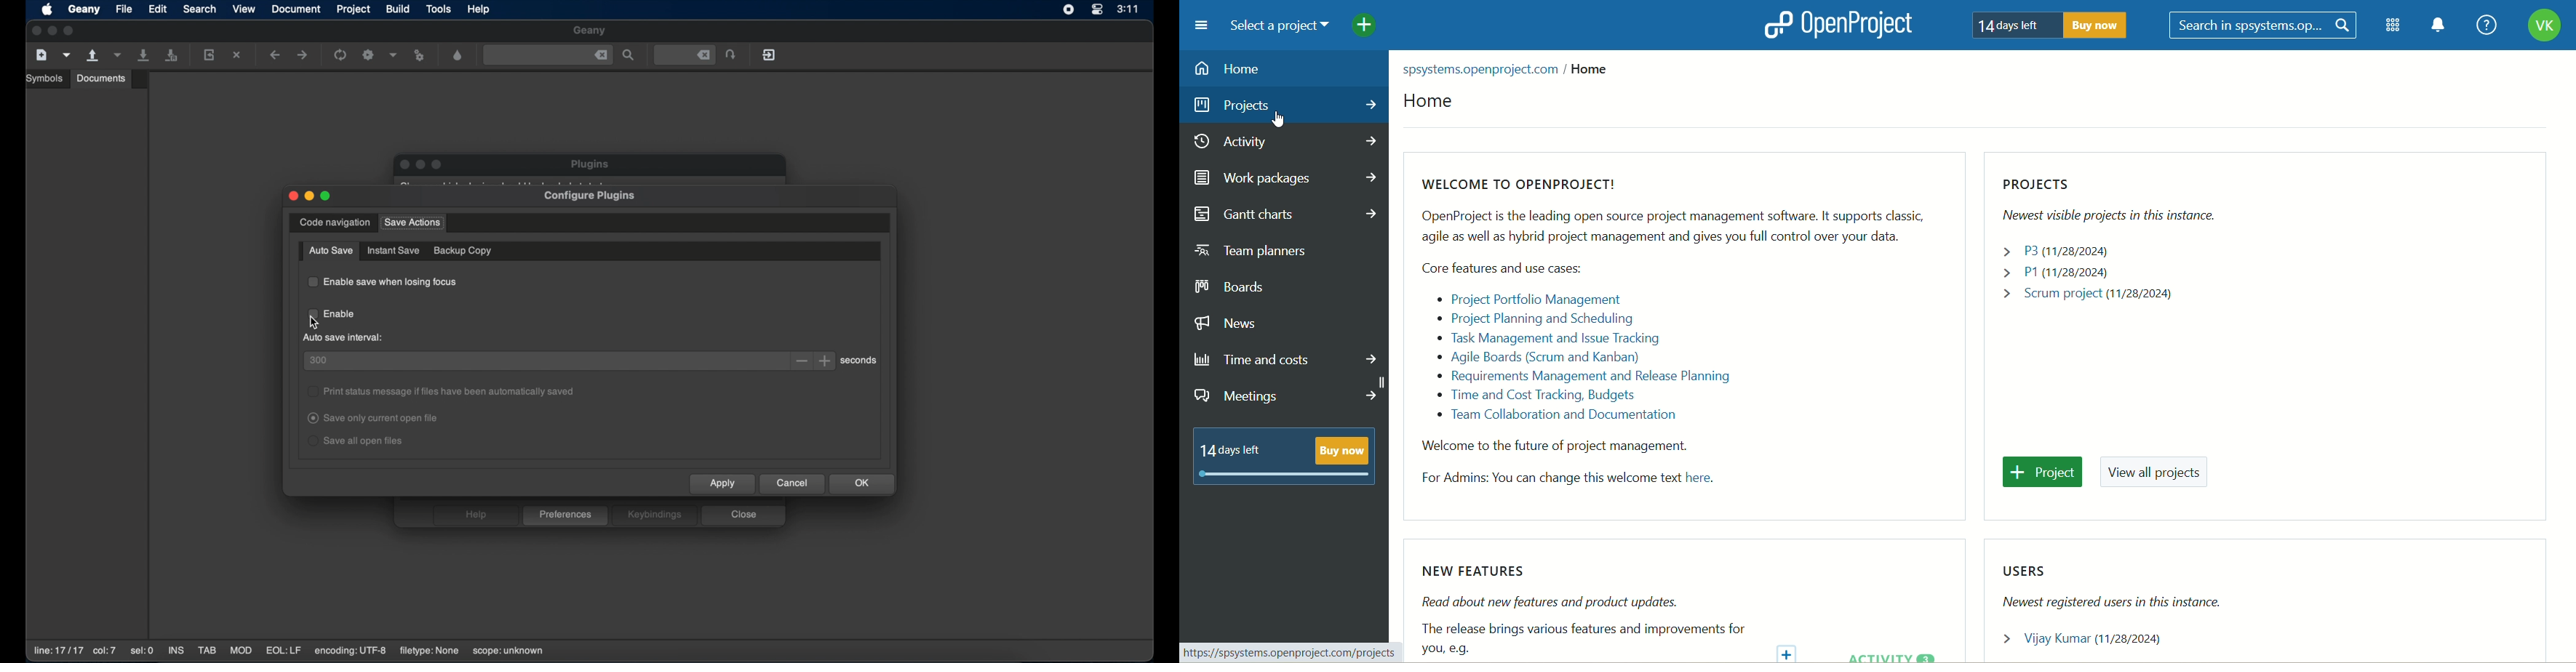  Describe the element at coordinates (355, 9) in the screenshot. I see `project` at that location.